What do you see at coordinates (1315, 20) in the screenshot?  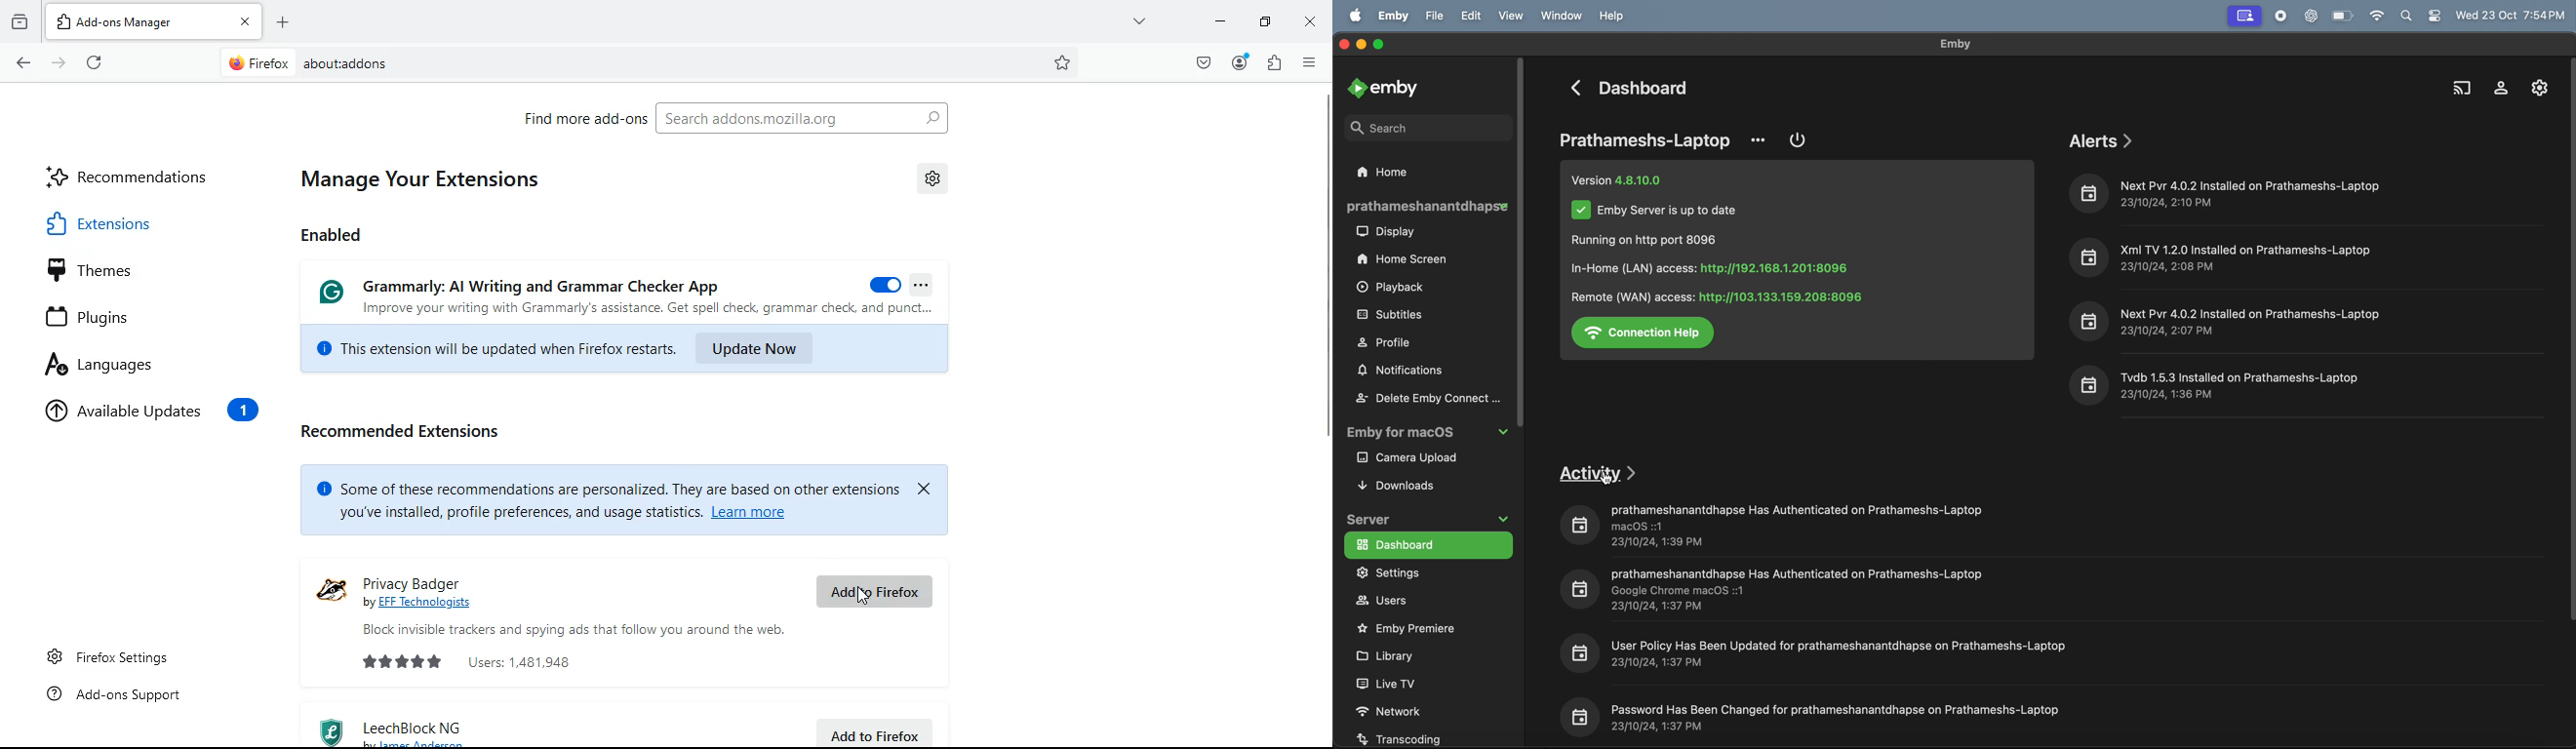 I see `close` at bounding box center [1315, 20].